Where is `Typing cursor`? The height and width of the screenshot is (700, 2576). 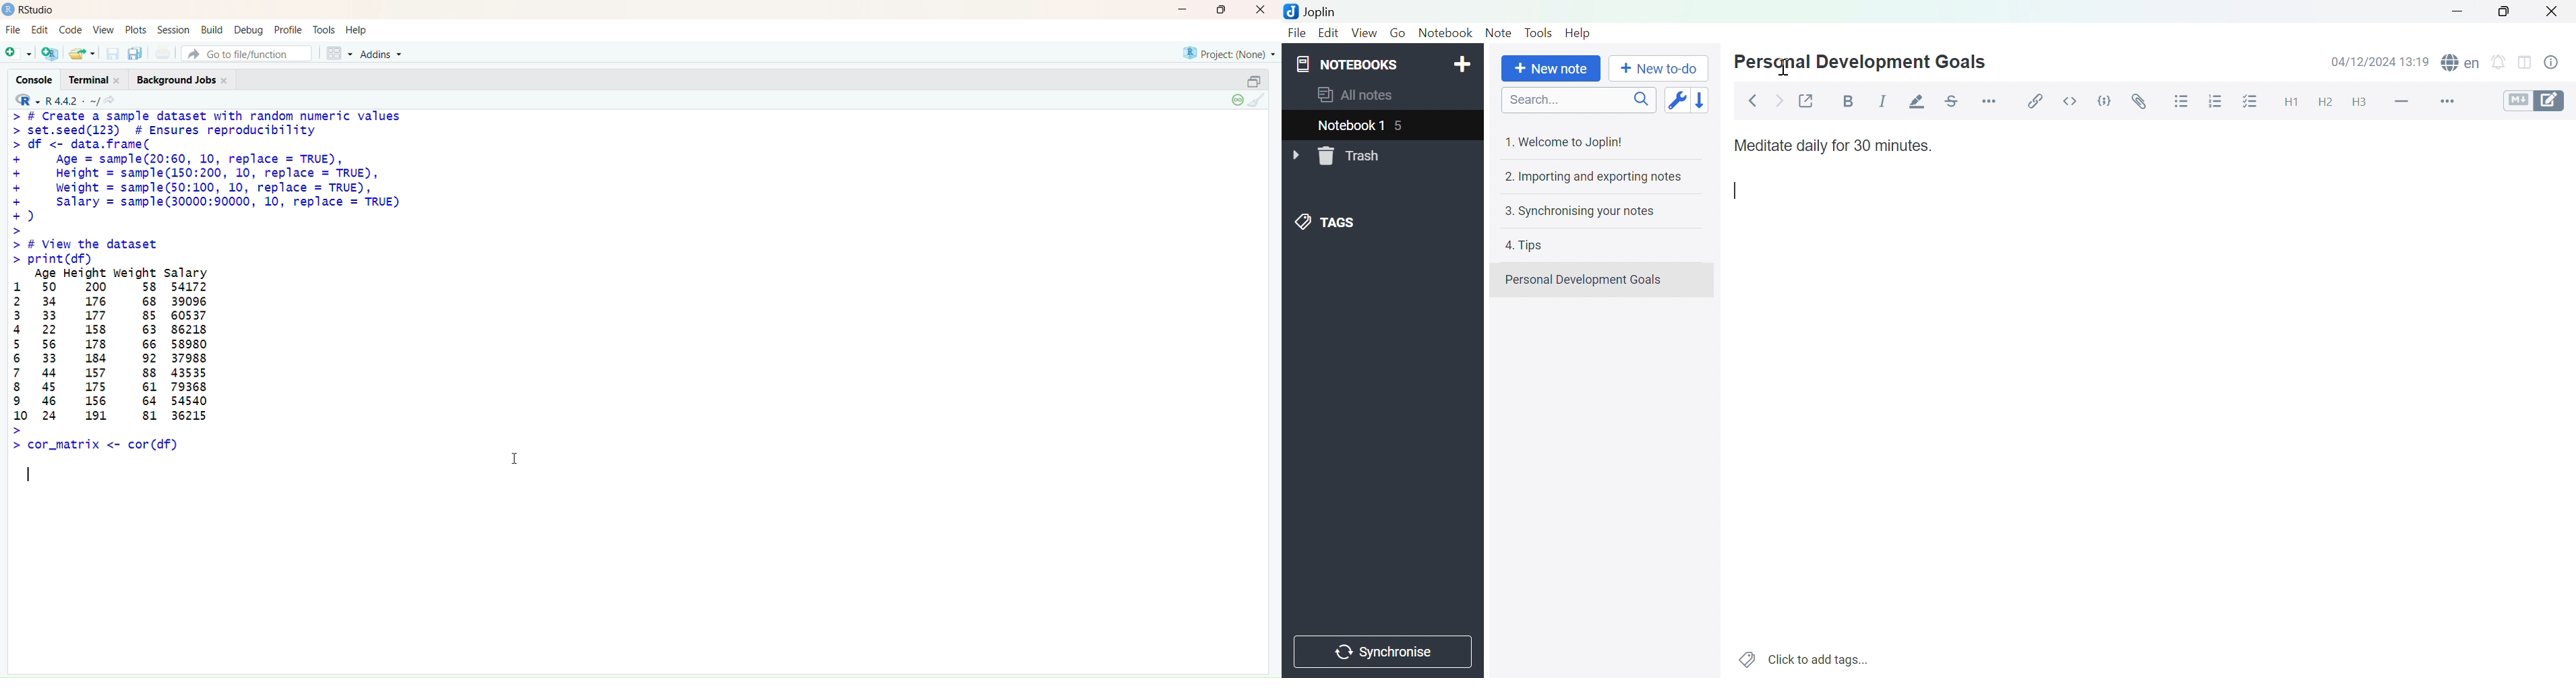 Typing cursor is located at coordinates (1737, 191).